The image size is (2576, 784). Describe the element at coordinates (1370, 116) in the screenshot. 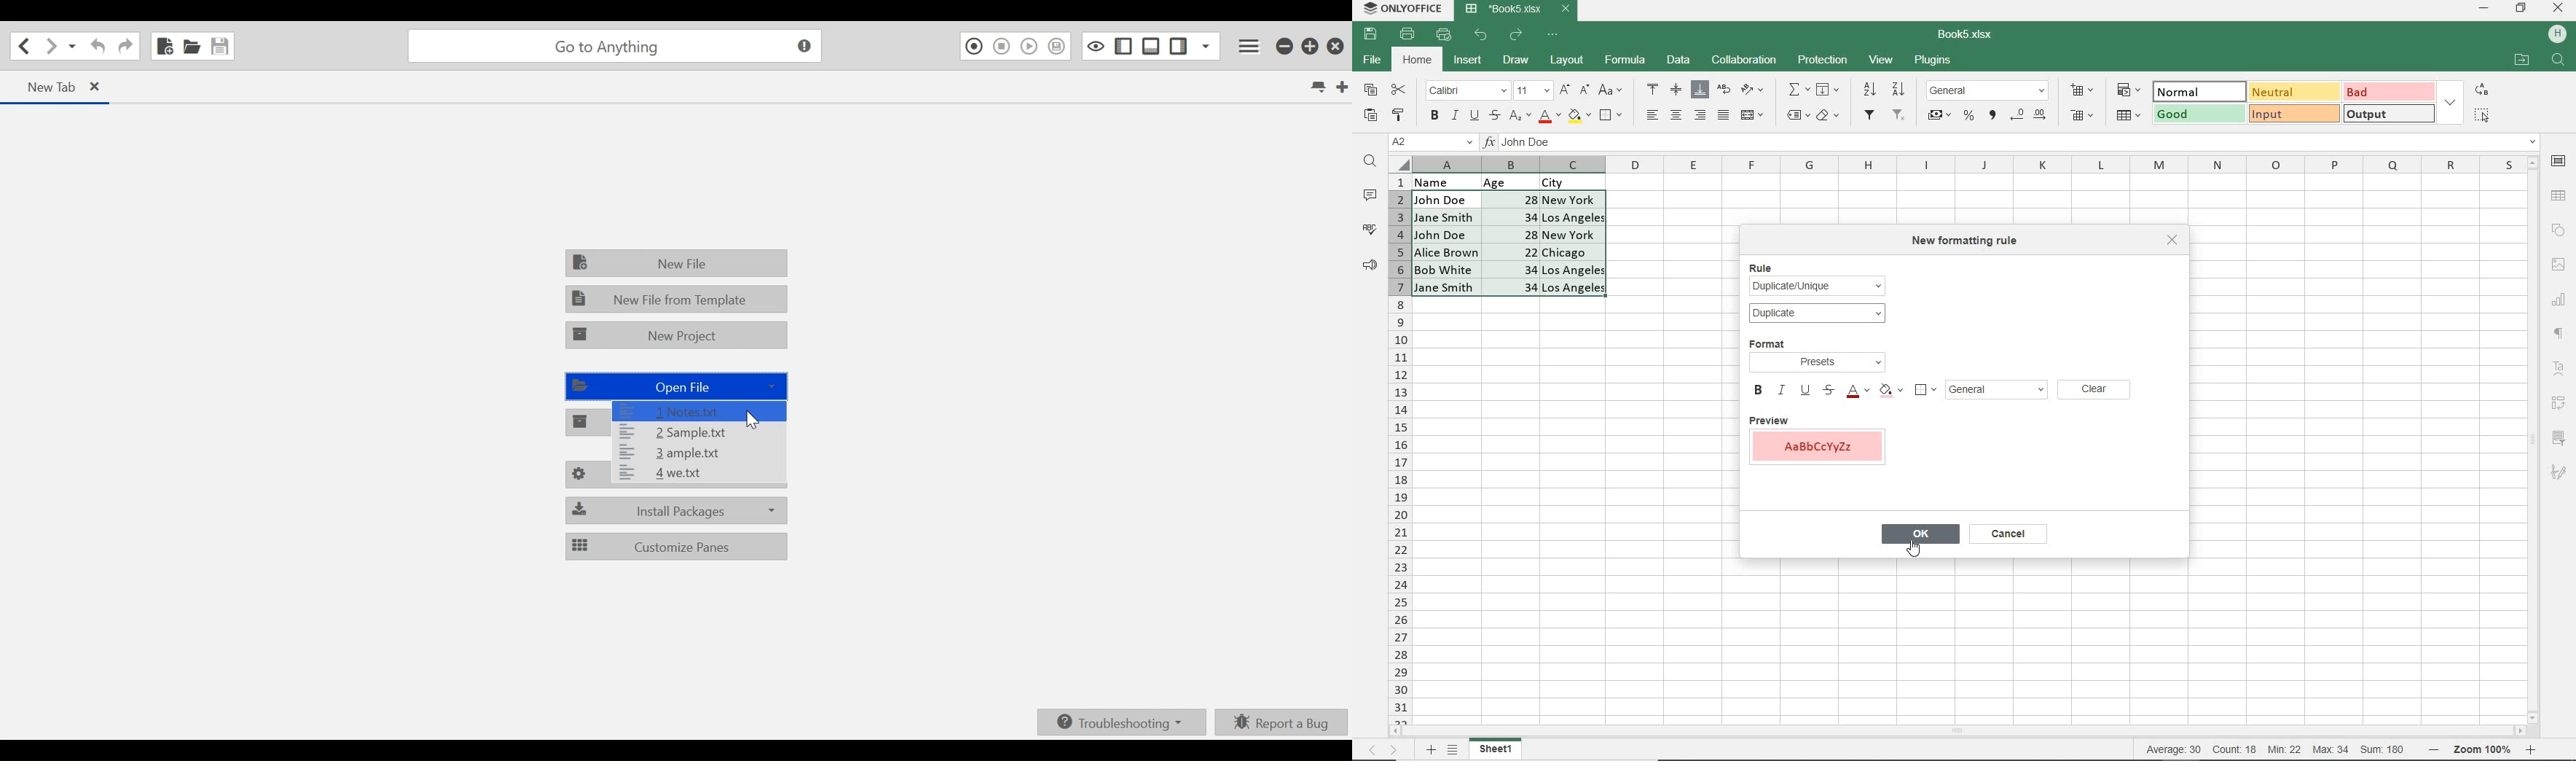

I see `PASTE` at that location.